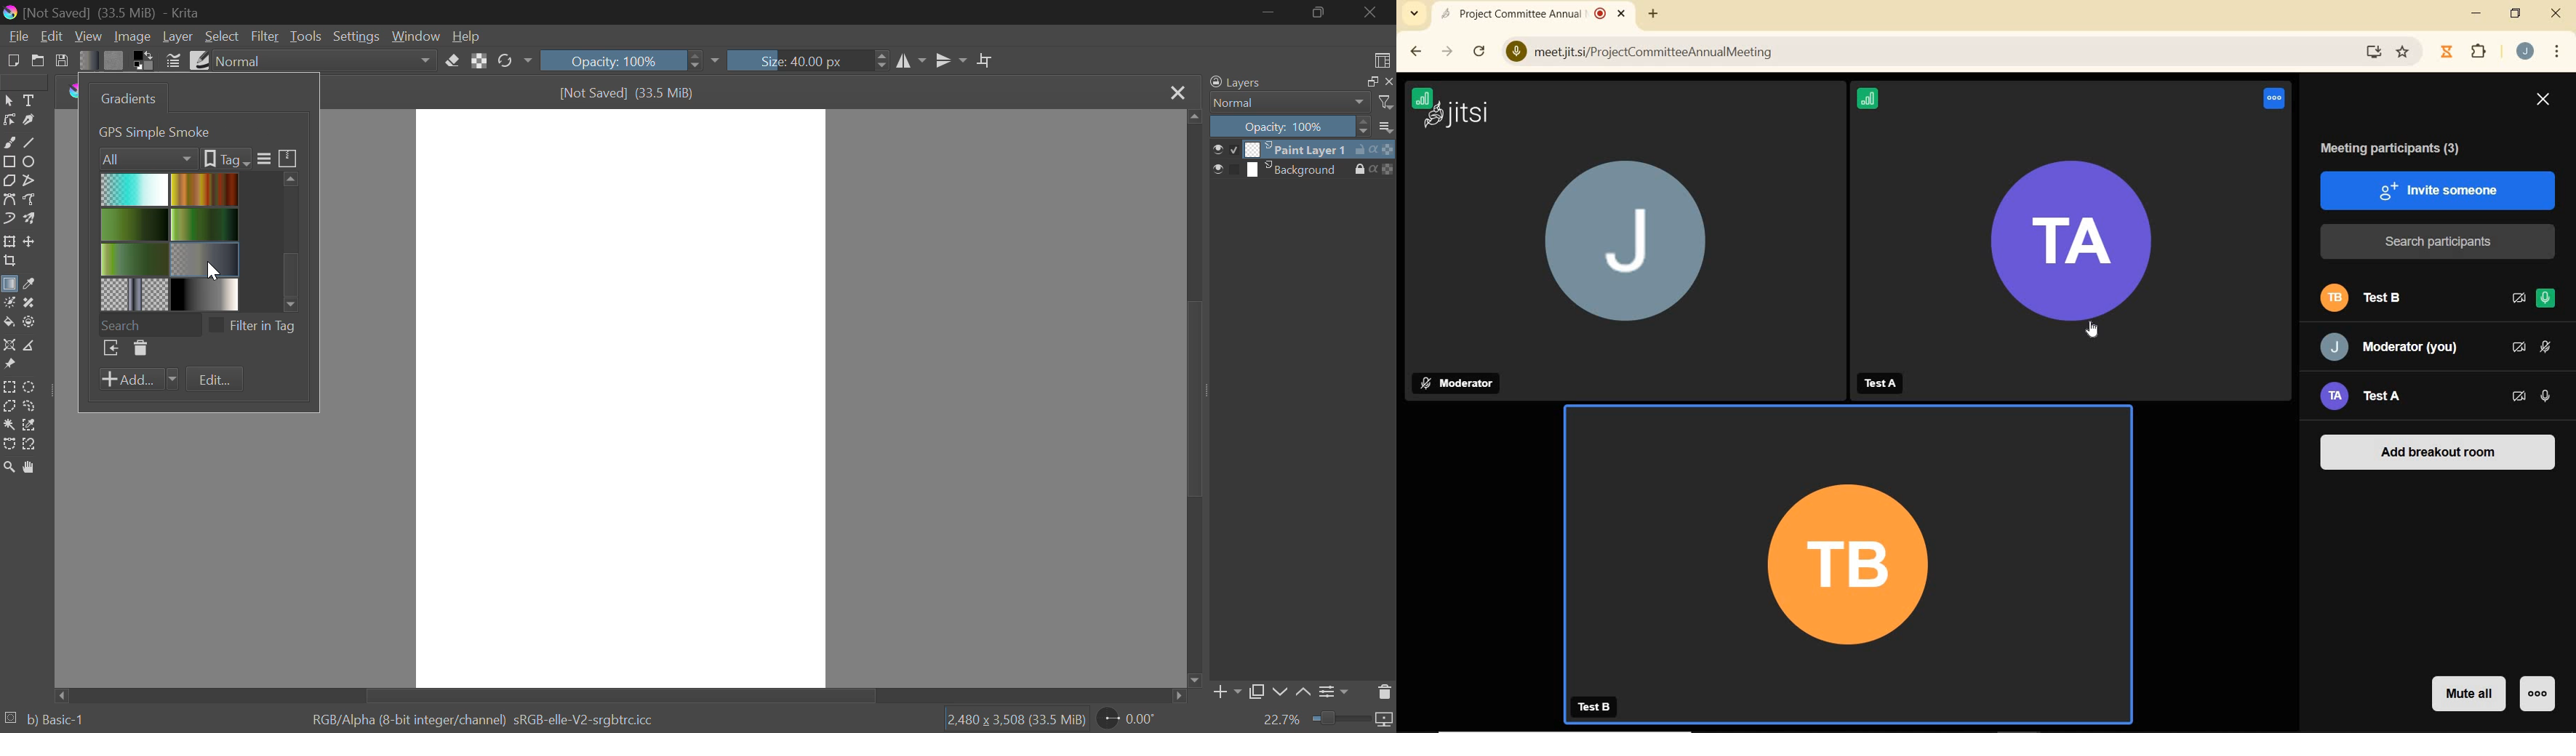 This screenshot has height=756, width=2576. What do you see at coordinates (89, 36) in the screenshot?
I see `View` at bounding box center [89, 36].